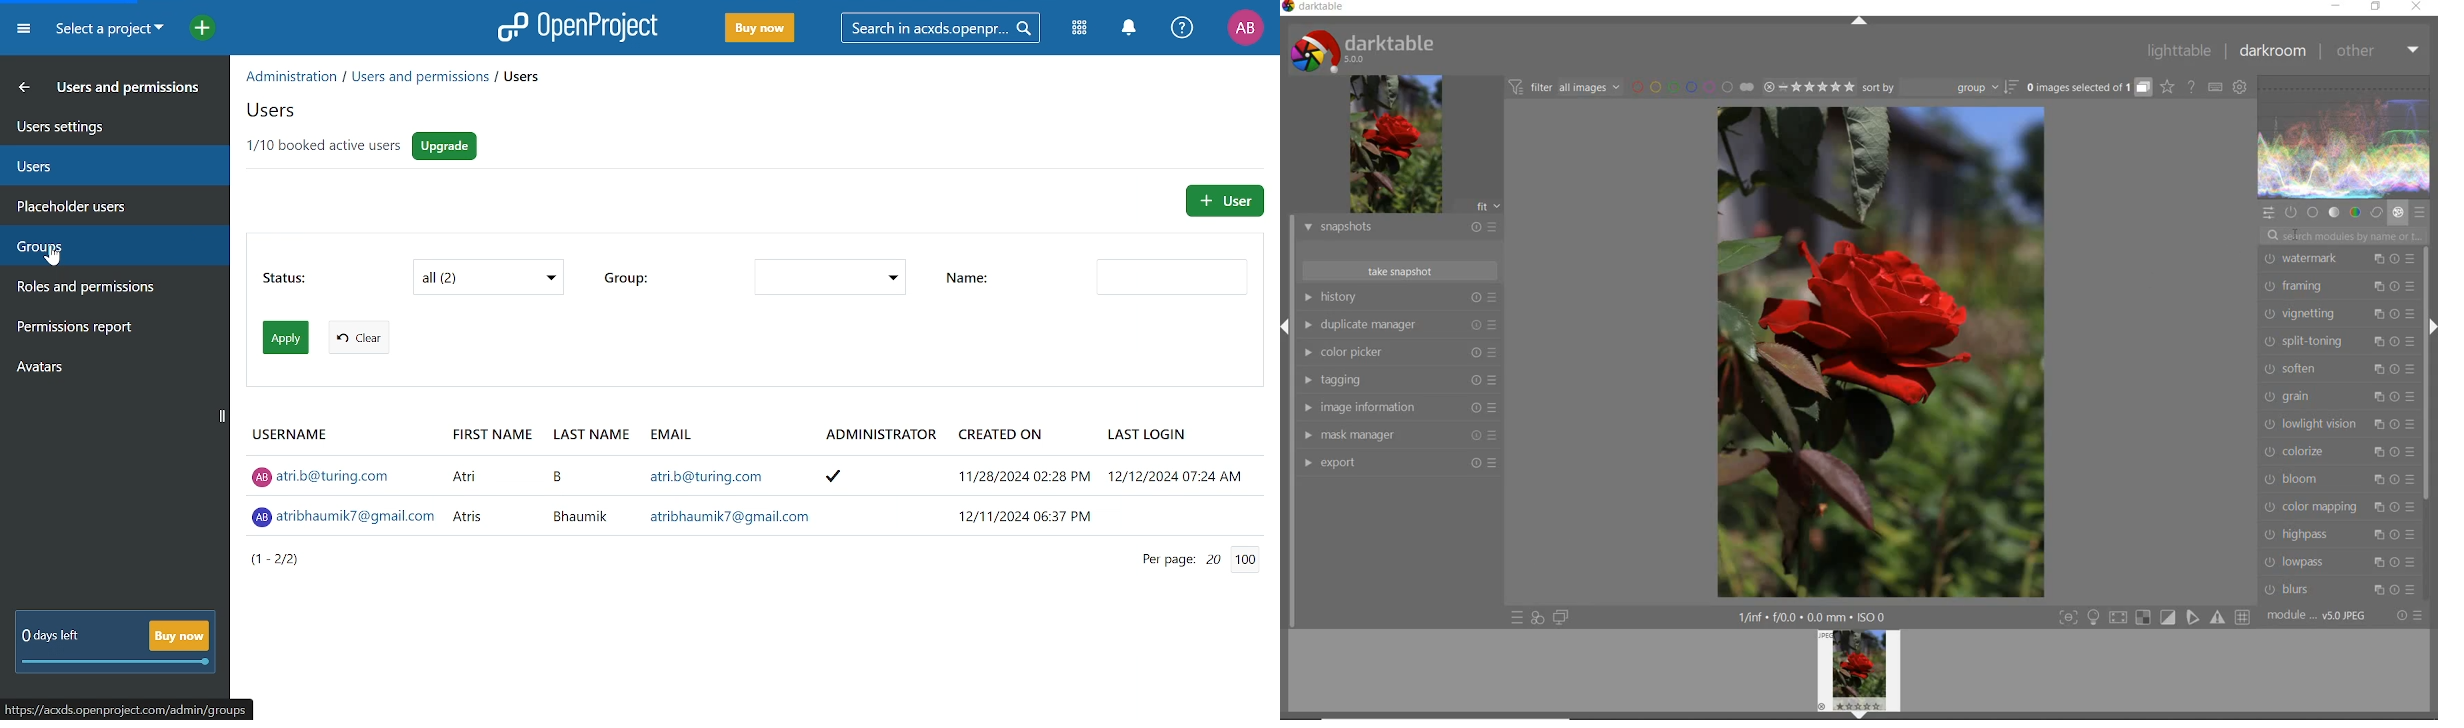 This screenshot has height=728, width=2464. What do you see at coordinates (1365, 49) in the screenshot?
I see `system logo` at bounding box center [1365, 49].